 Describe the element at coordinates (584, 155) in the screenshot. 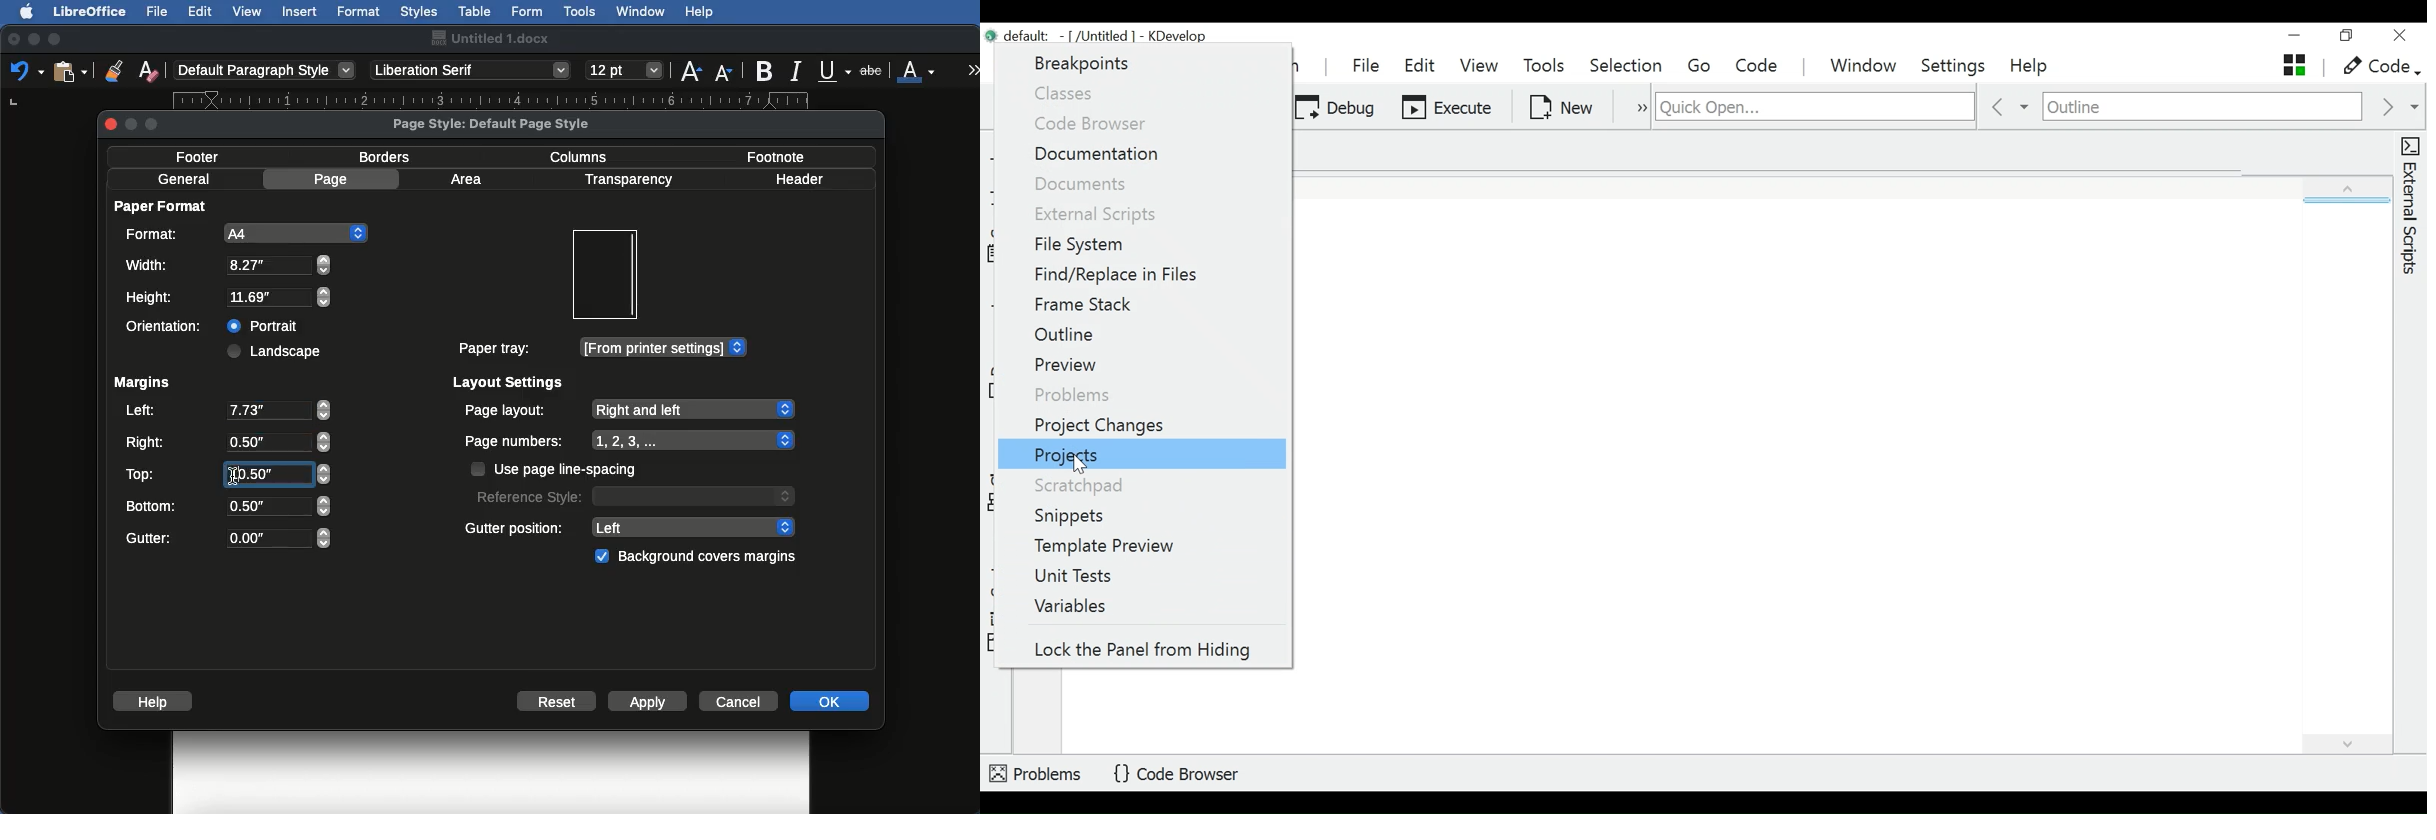

I see `Columns` at that location.